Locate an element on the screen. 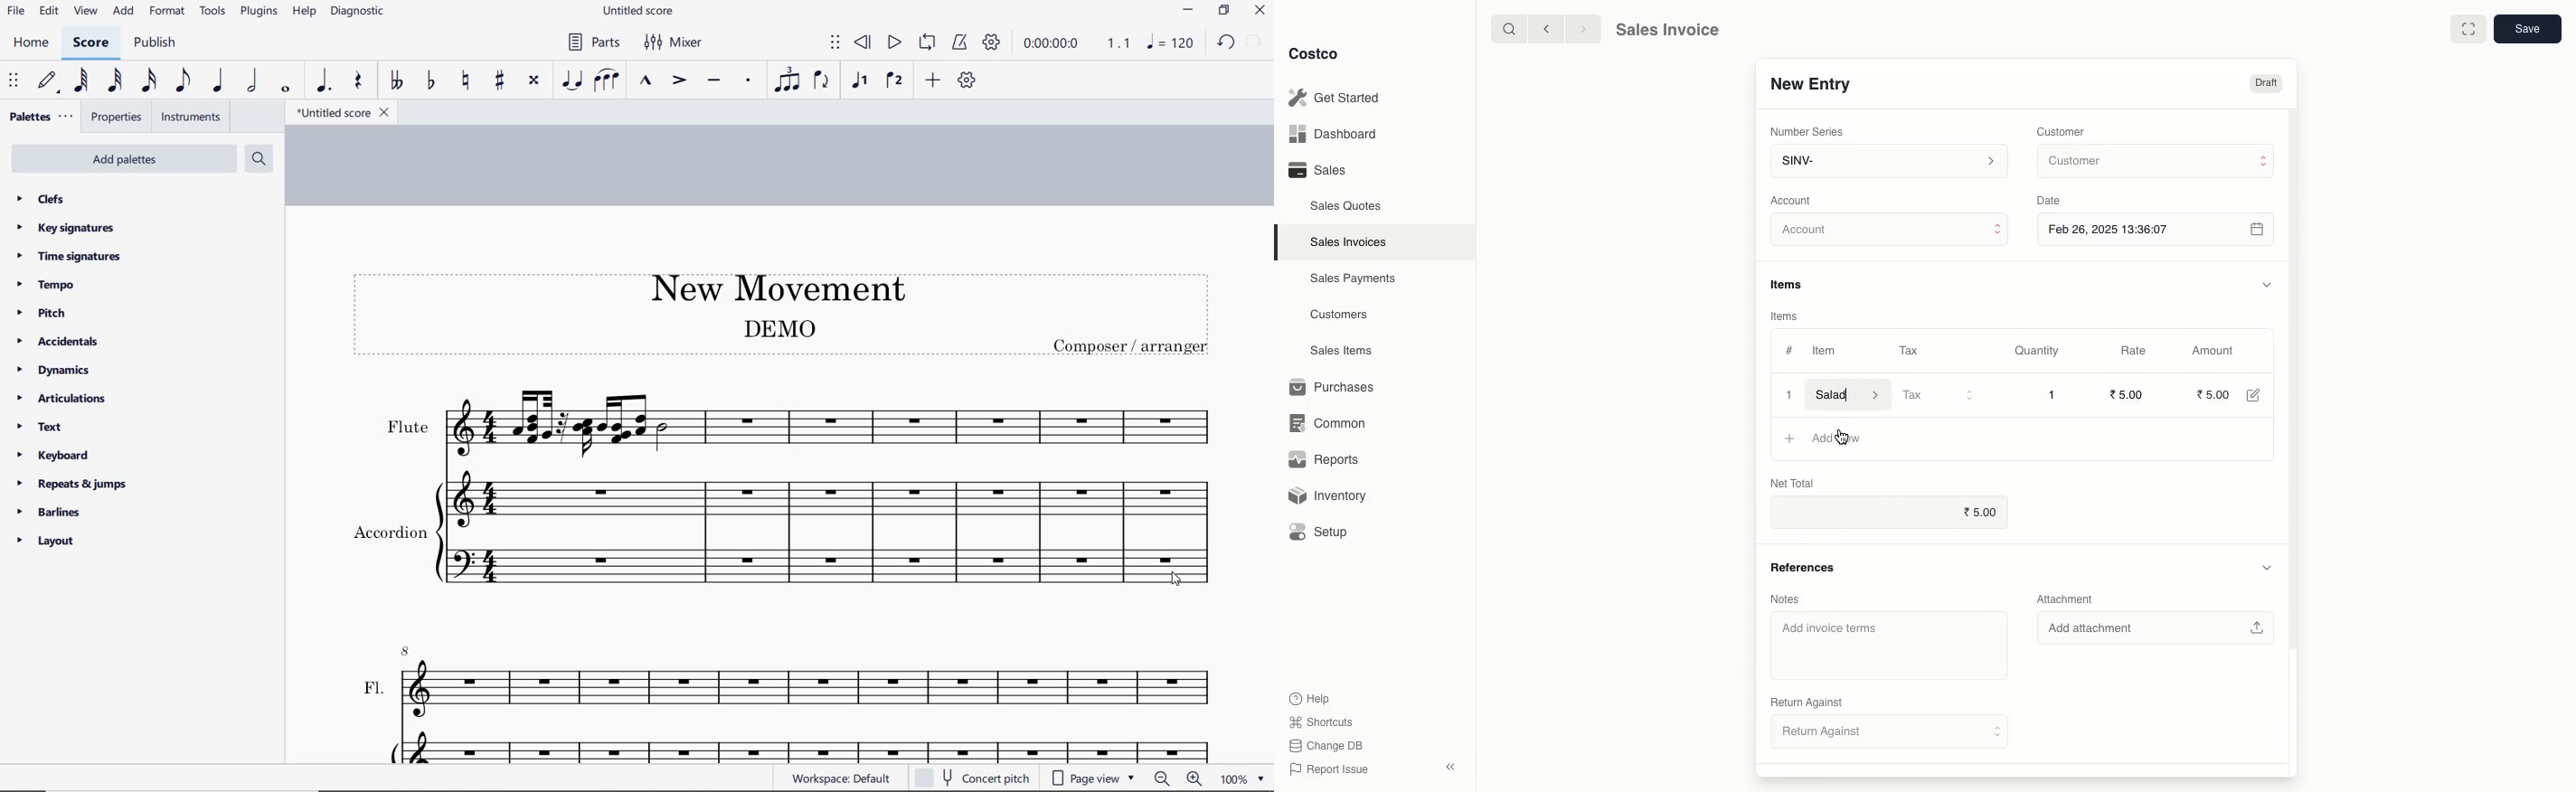  Customers is located at coordinates (1339, 314).